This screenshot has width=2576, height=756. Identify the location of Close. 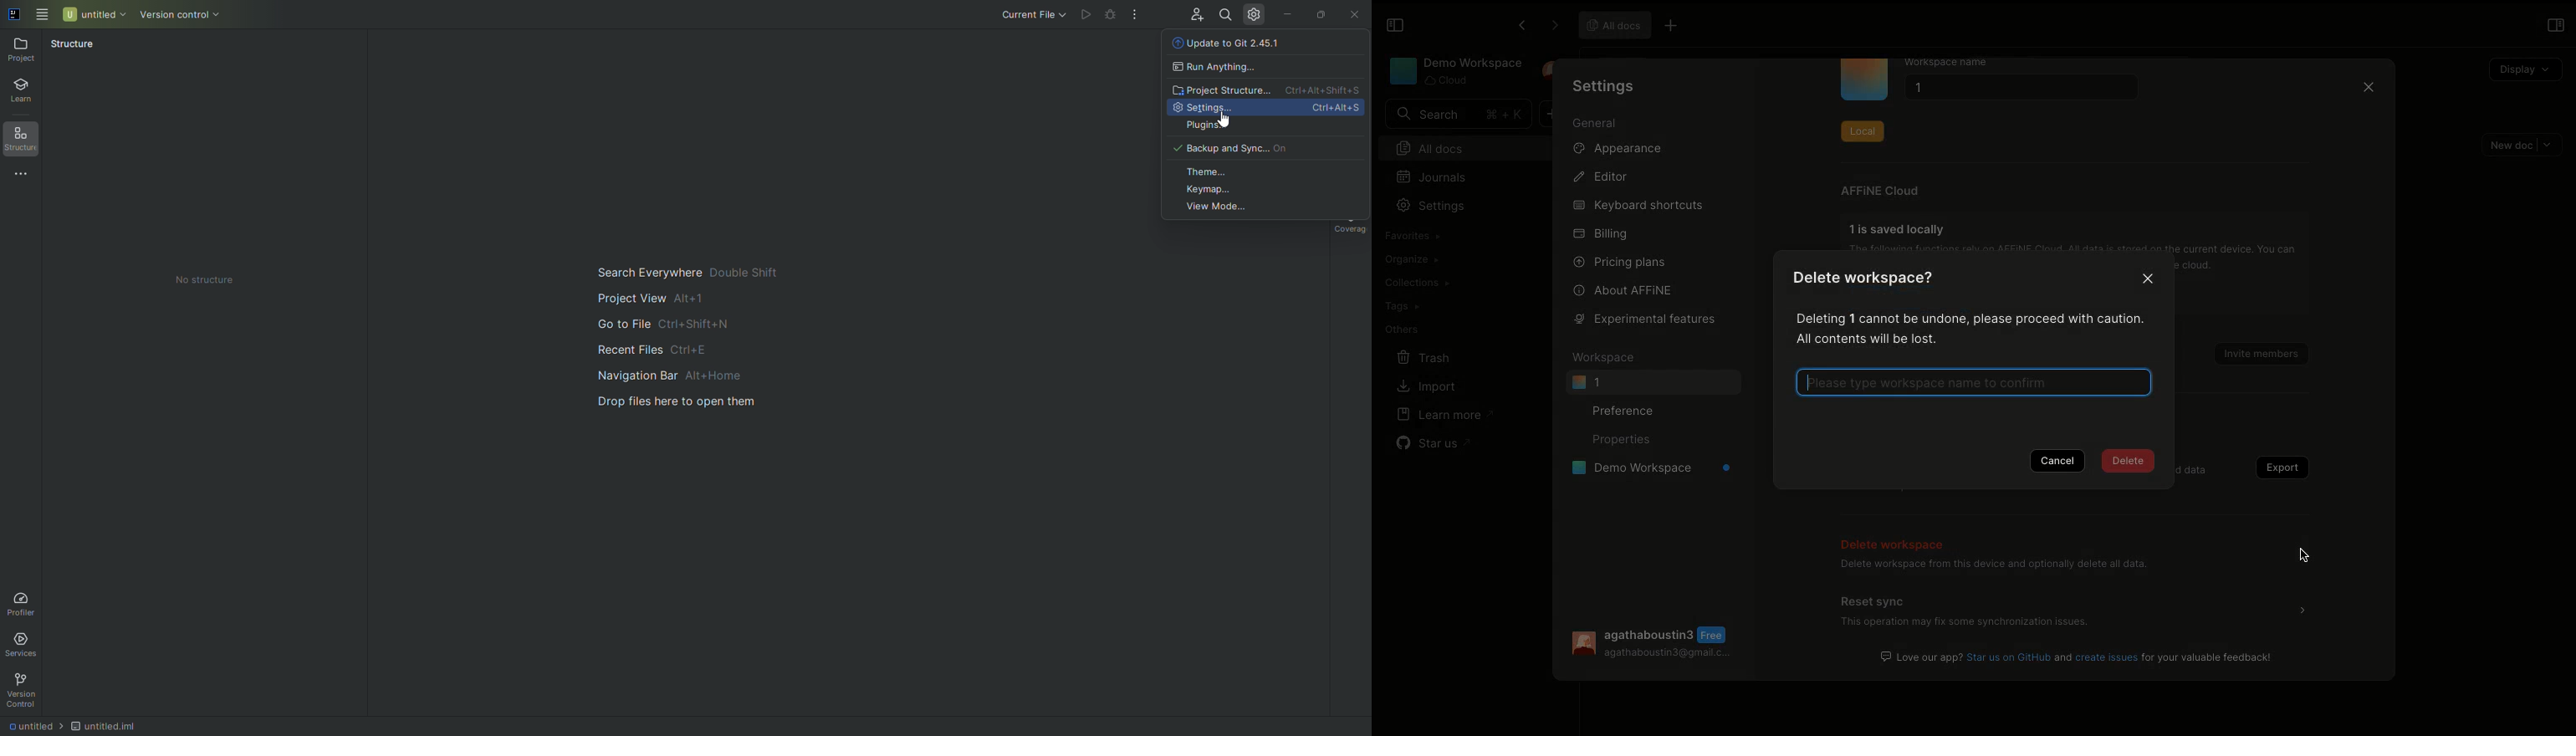
(2149, 280).